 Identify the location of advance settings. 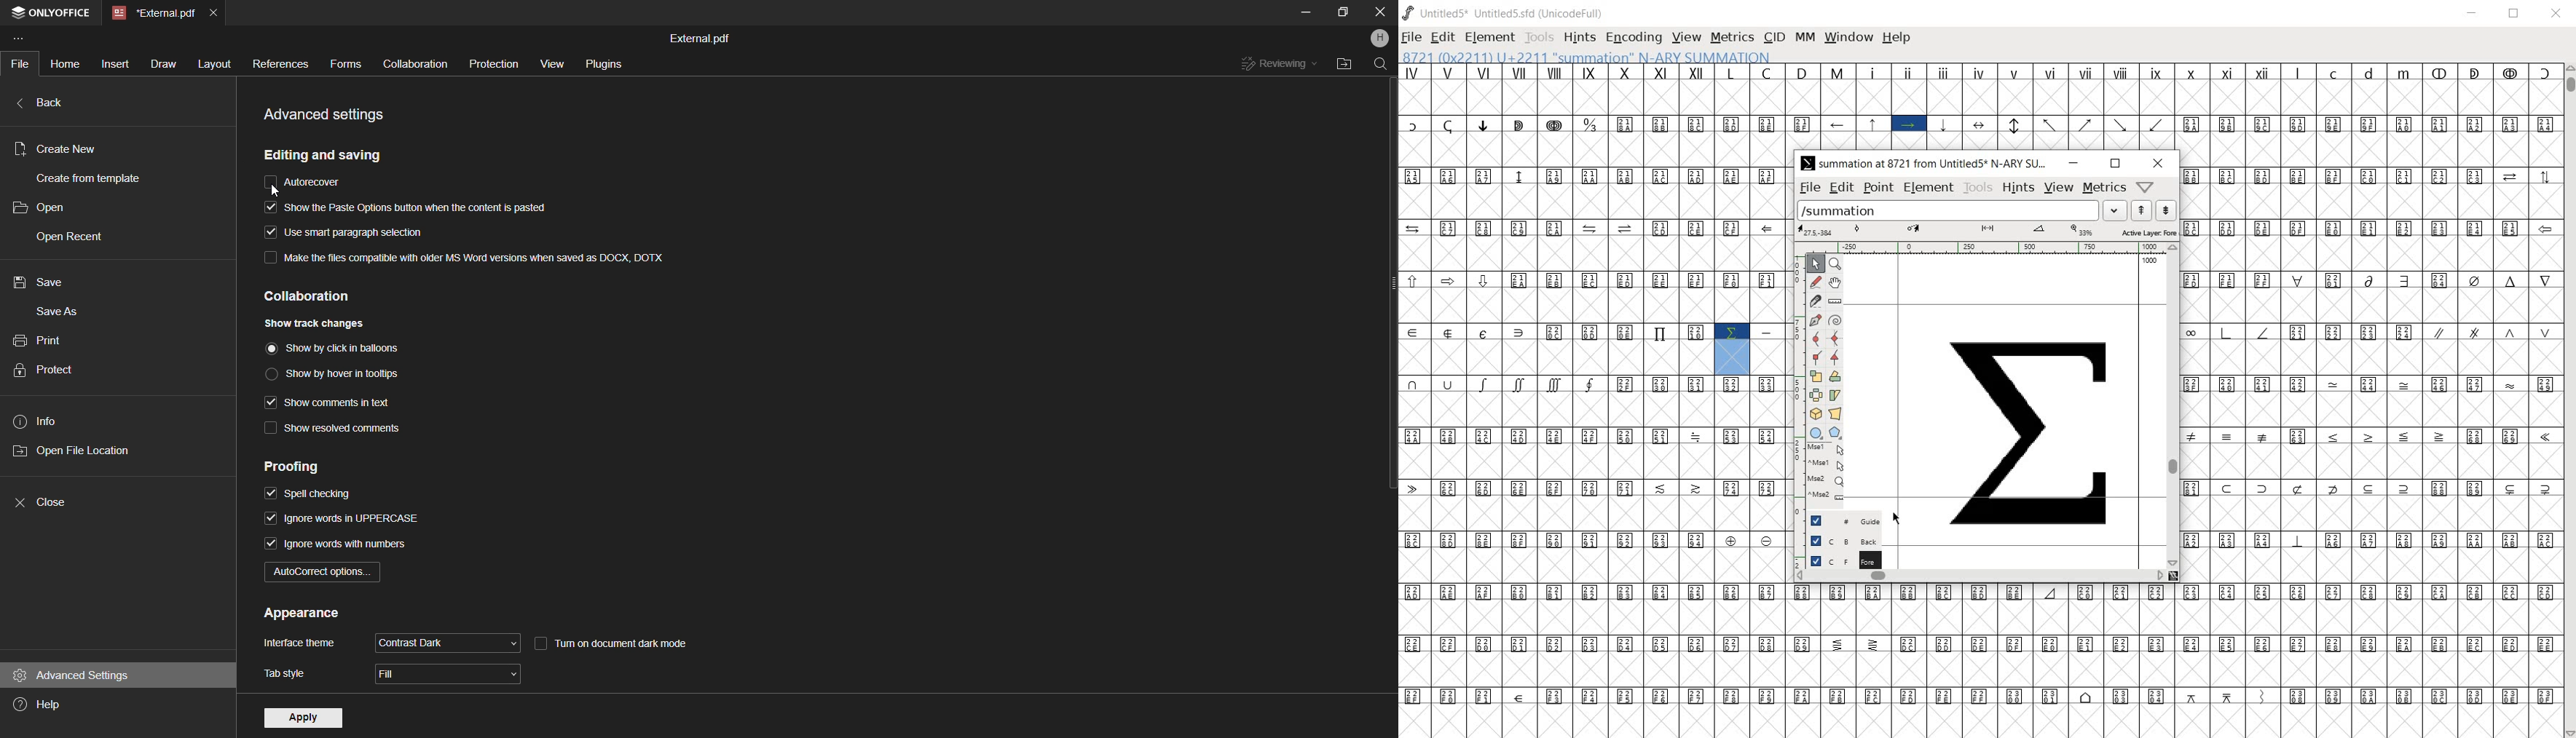
(74, 675).